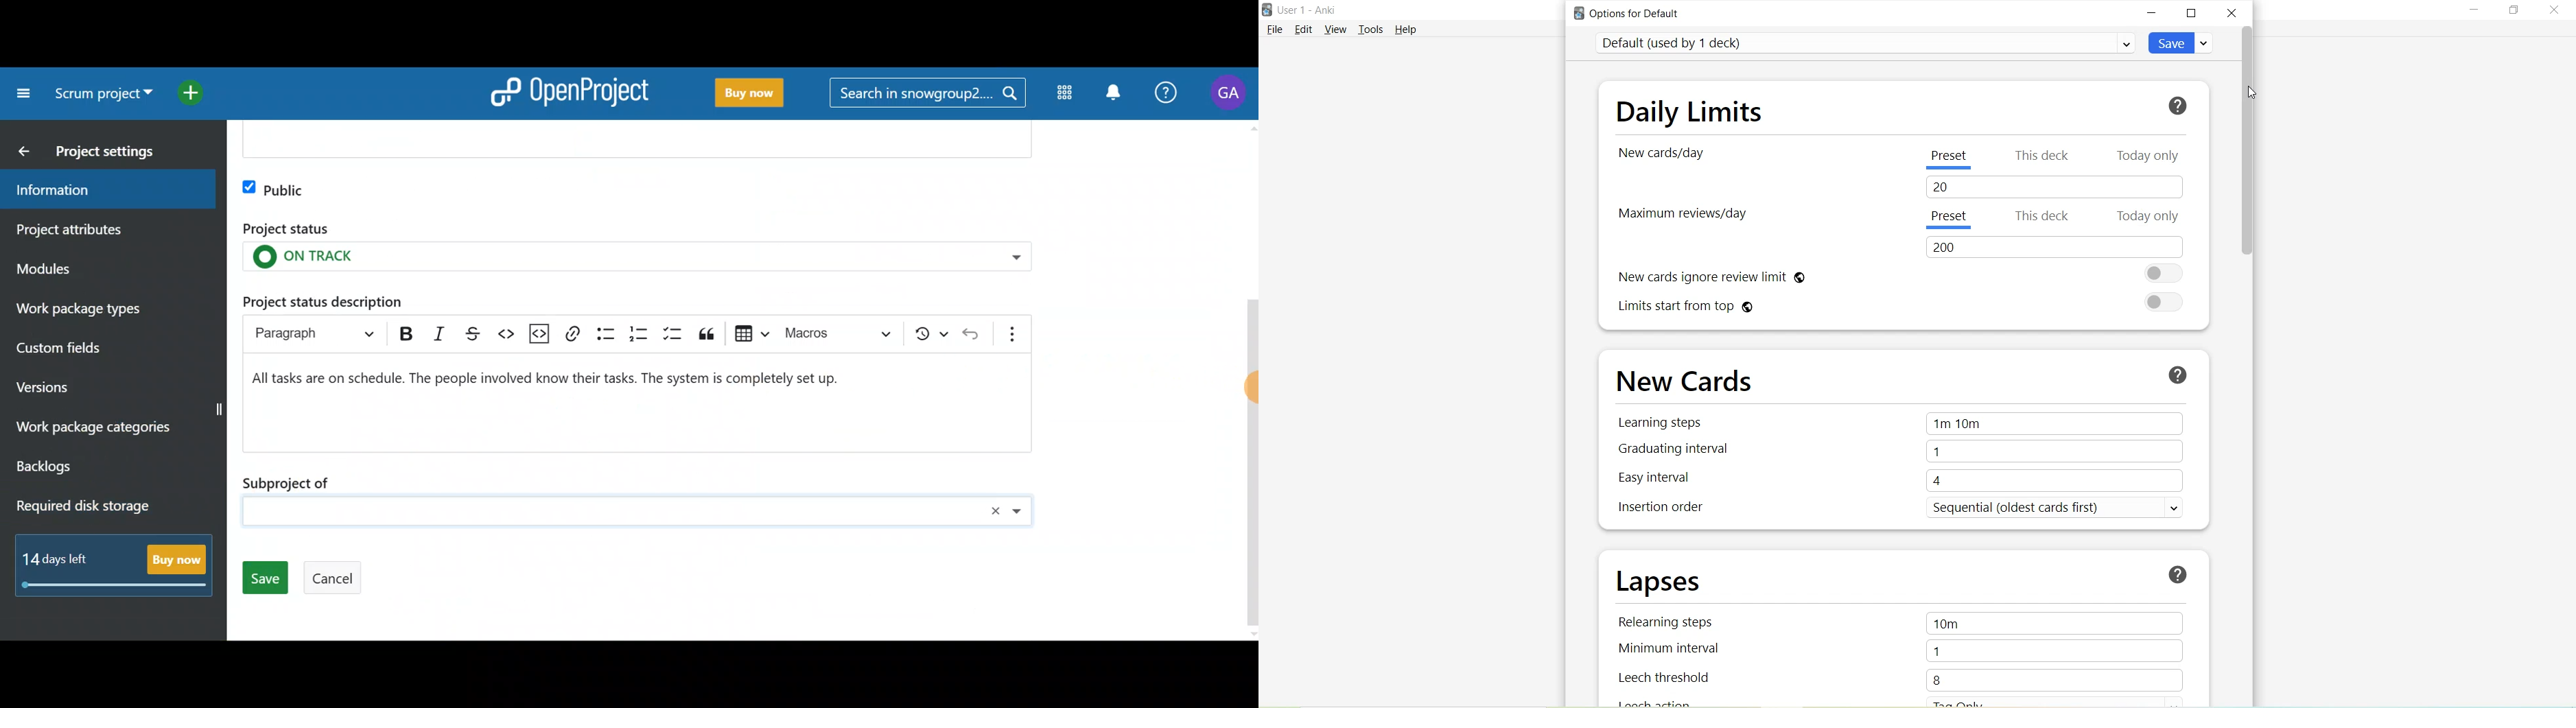 The image size is (2576, 728). I want to click on This deck, so click(2044, 154).